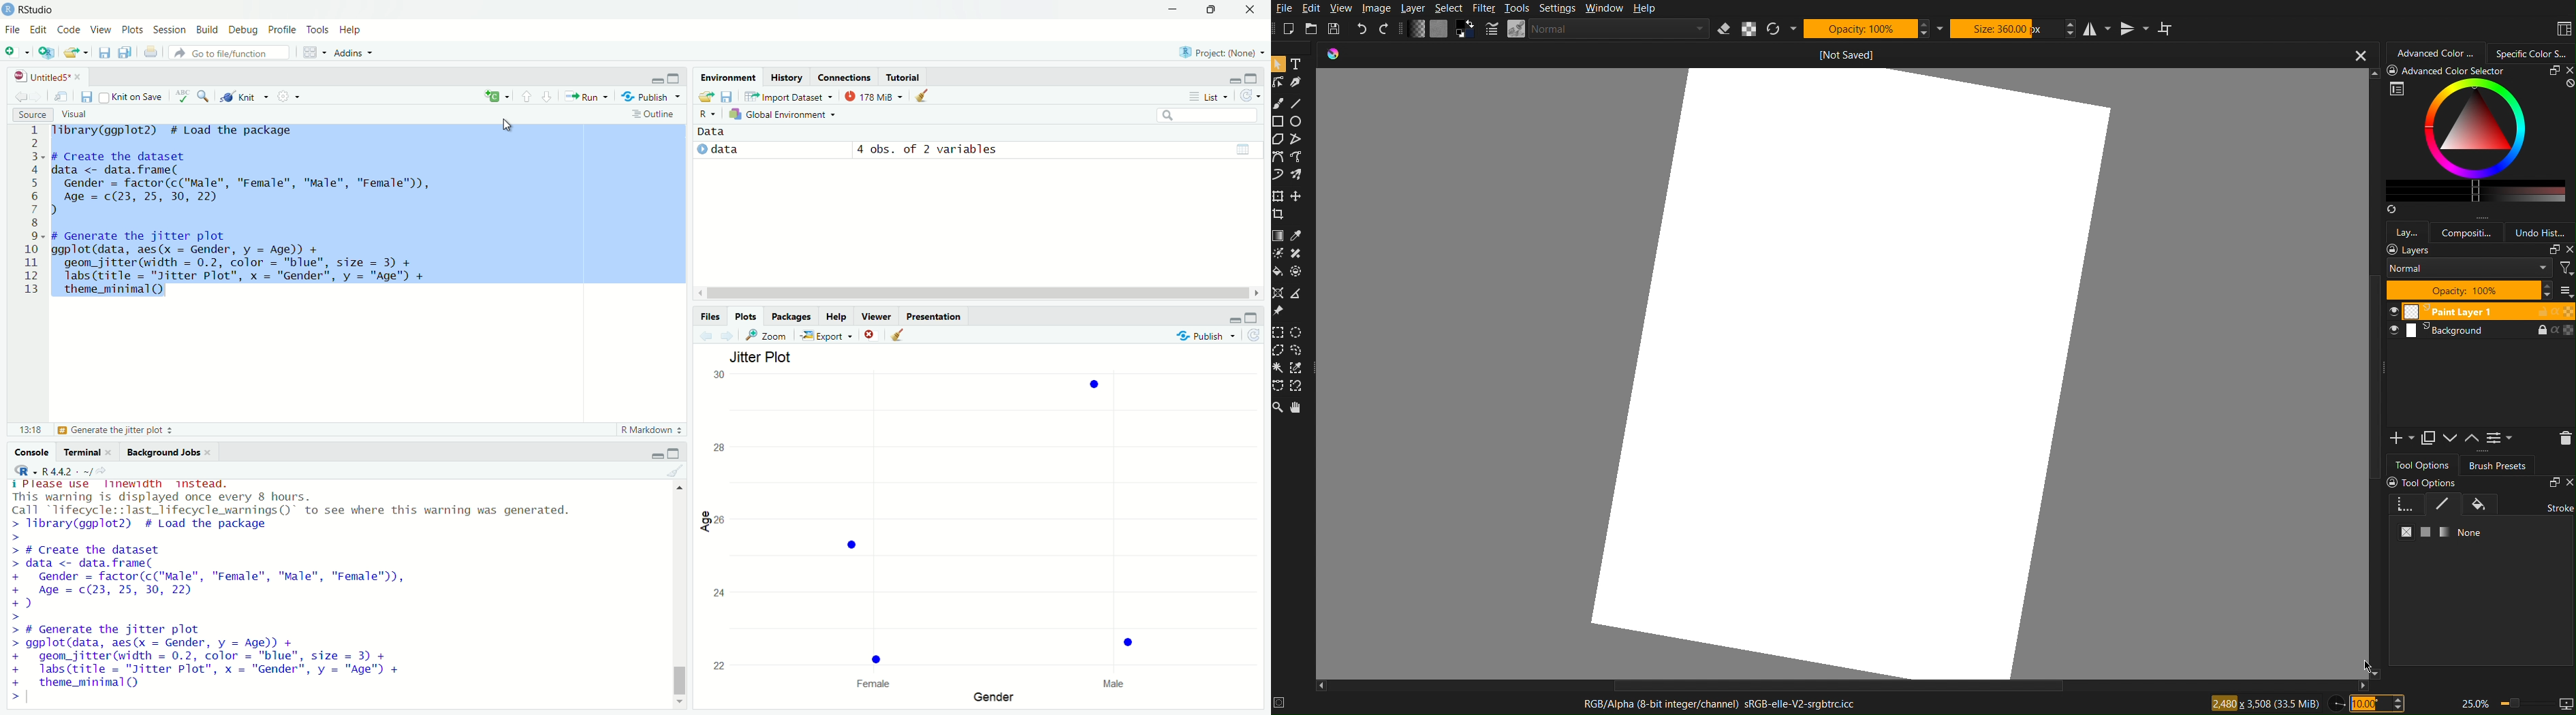 This screenshot has height=728, width=2576. What do you see at coordinates (2564, 291) in the screenshot?
I see `thumbnail` at bounding box center [2564, 291].